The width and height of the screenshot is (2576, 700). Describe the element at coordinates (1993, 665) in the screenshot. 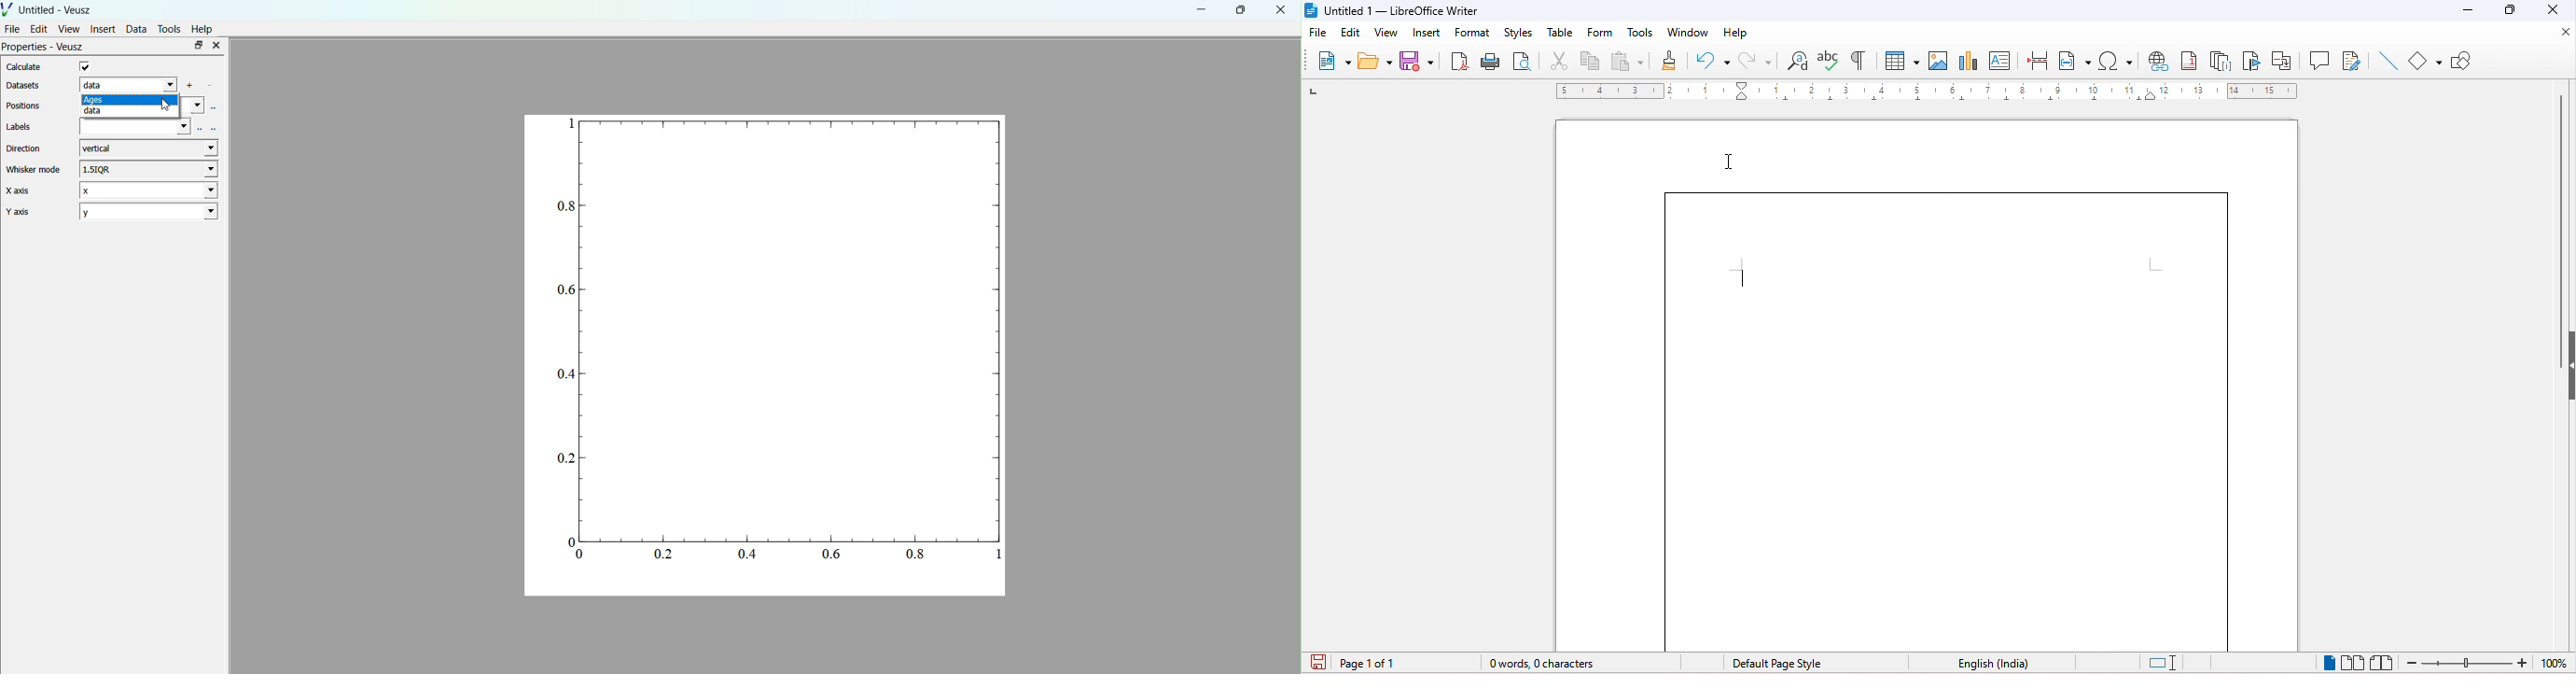

I see `text language` at that location.